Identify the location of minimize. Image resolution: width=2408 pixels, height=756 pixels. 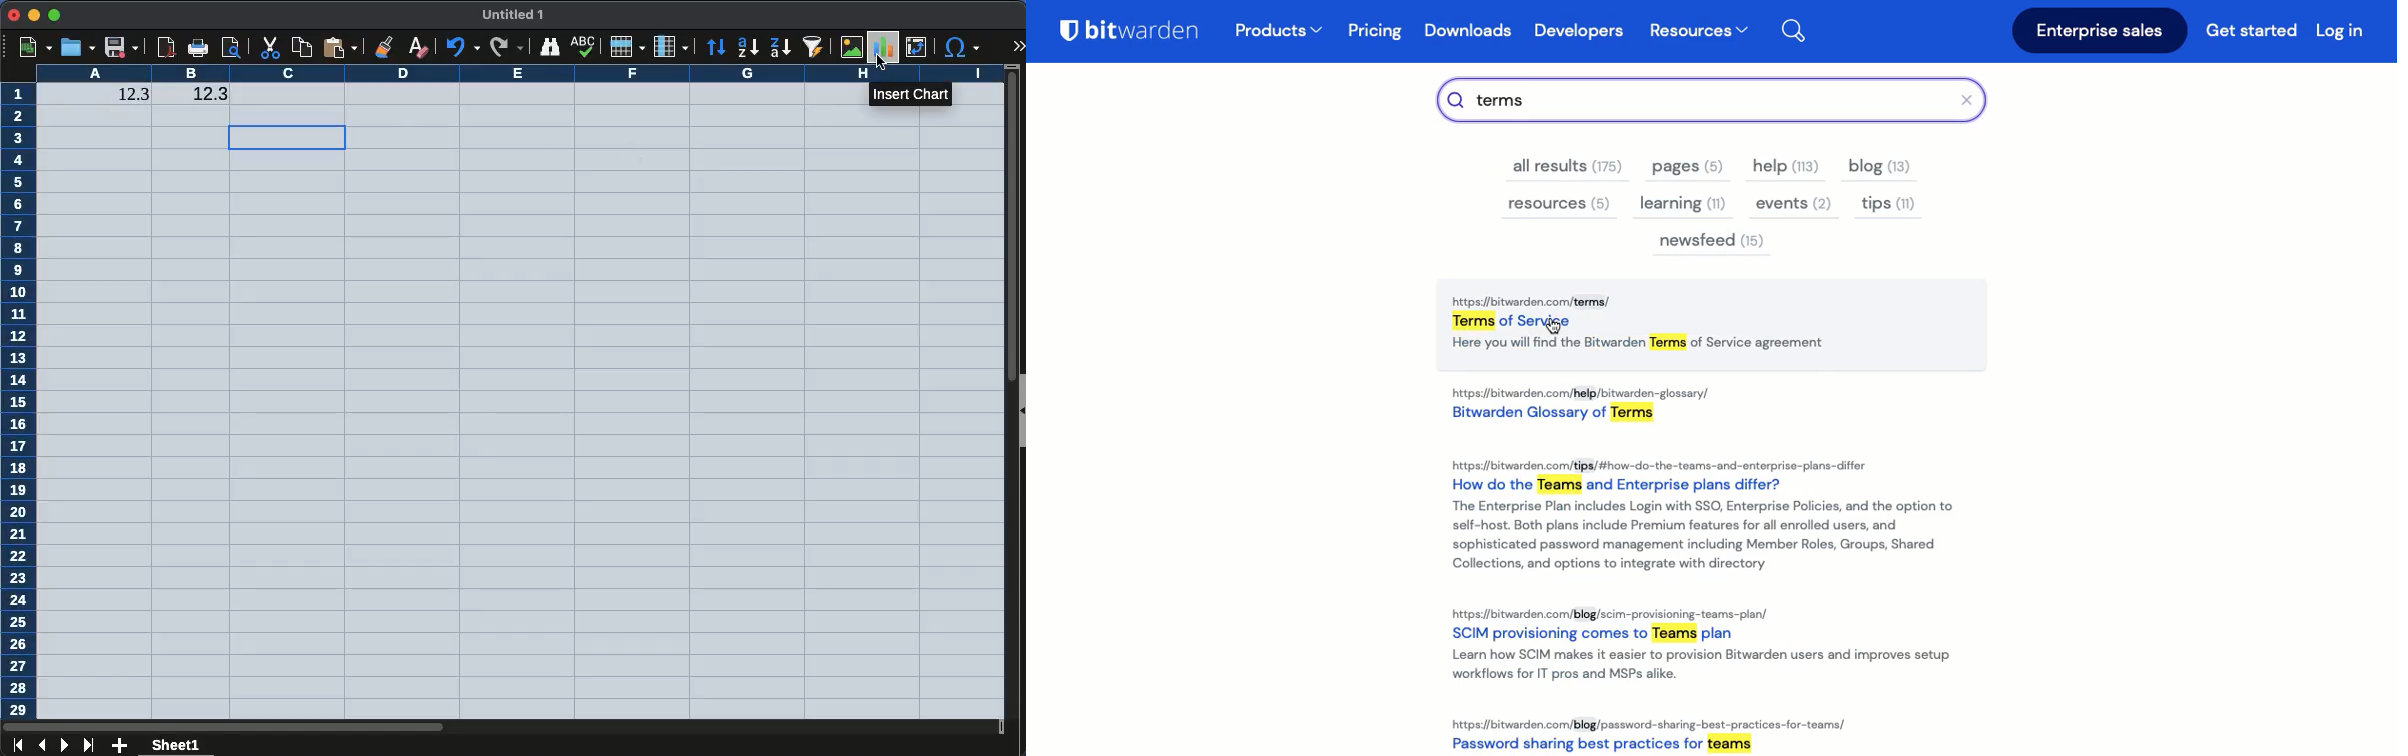
(35, 15).